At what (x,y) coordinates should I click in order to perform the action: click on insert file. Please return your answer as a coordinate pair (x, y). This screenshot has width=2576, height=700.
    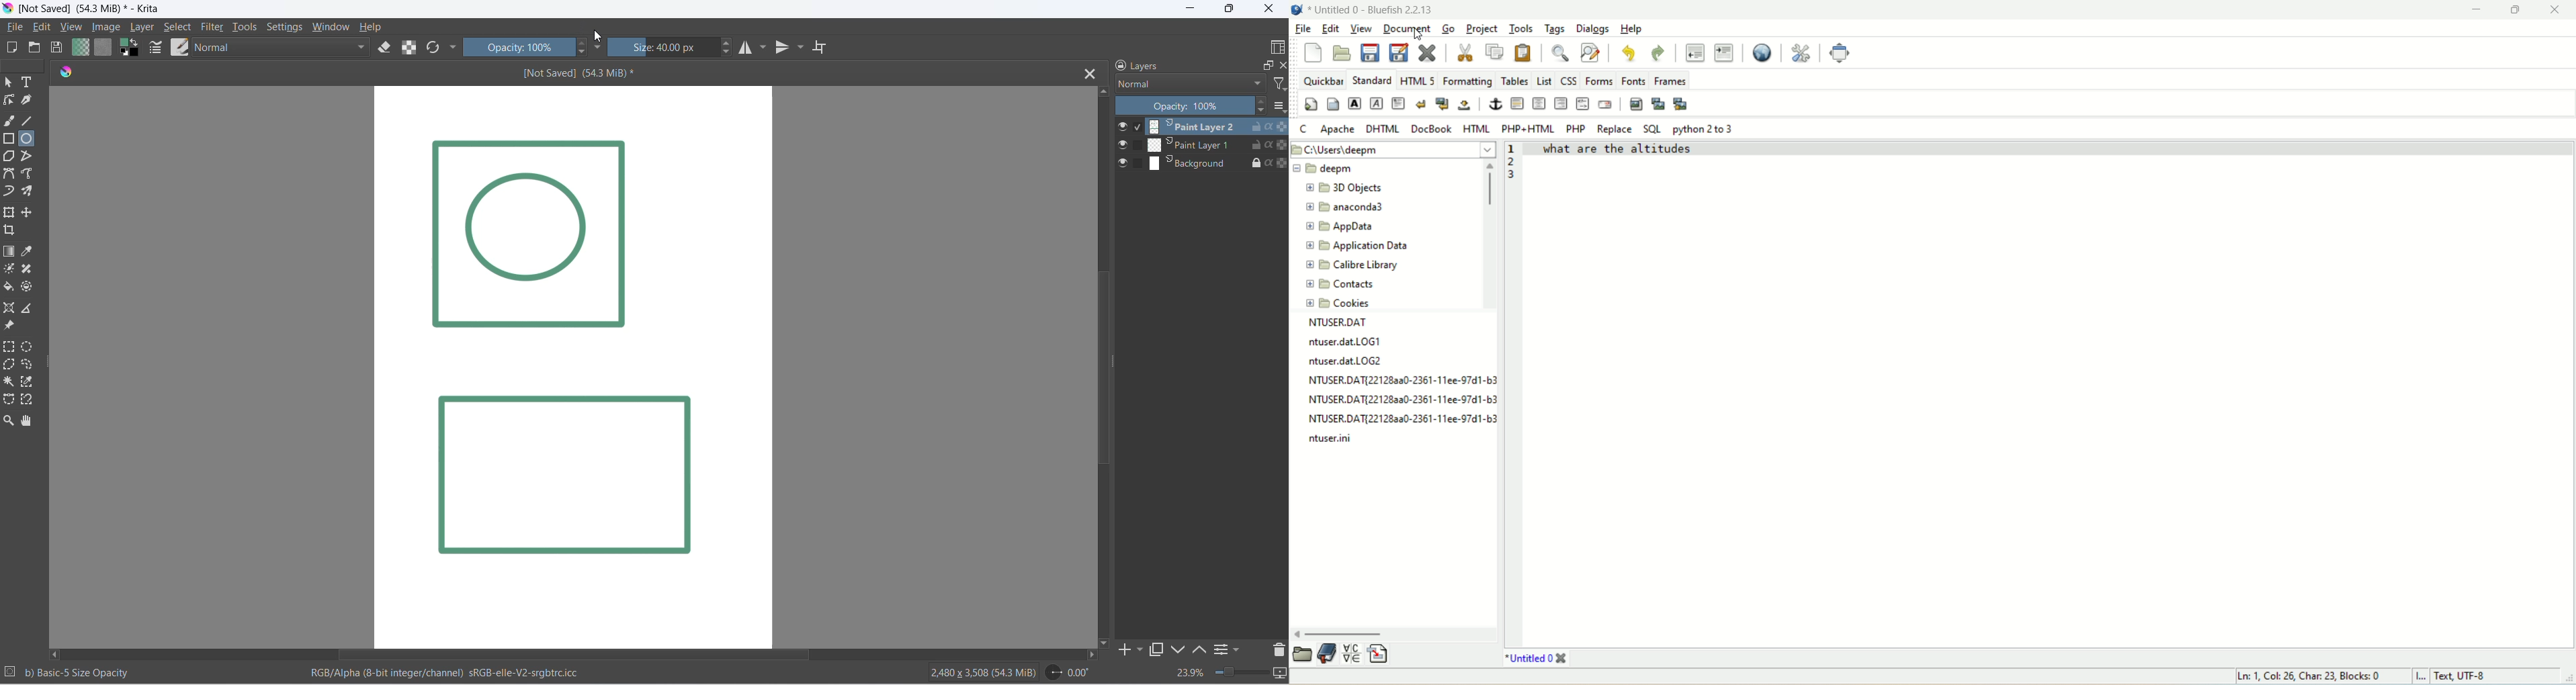
    Looking at the image, I should click on (1382, 653).